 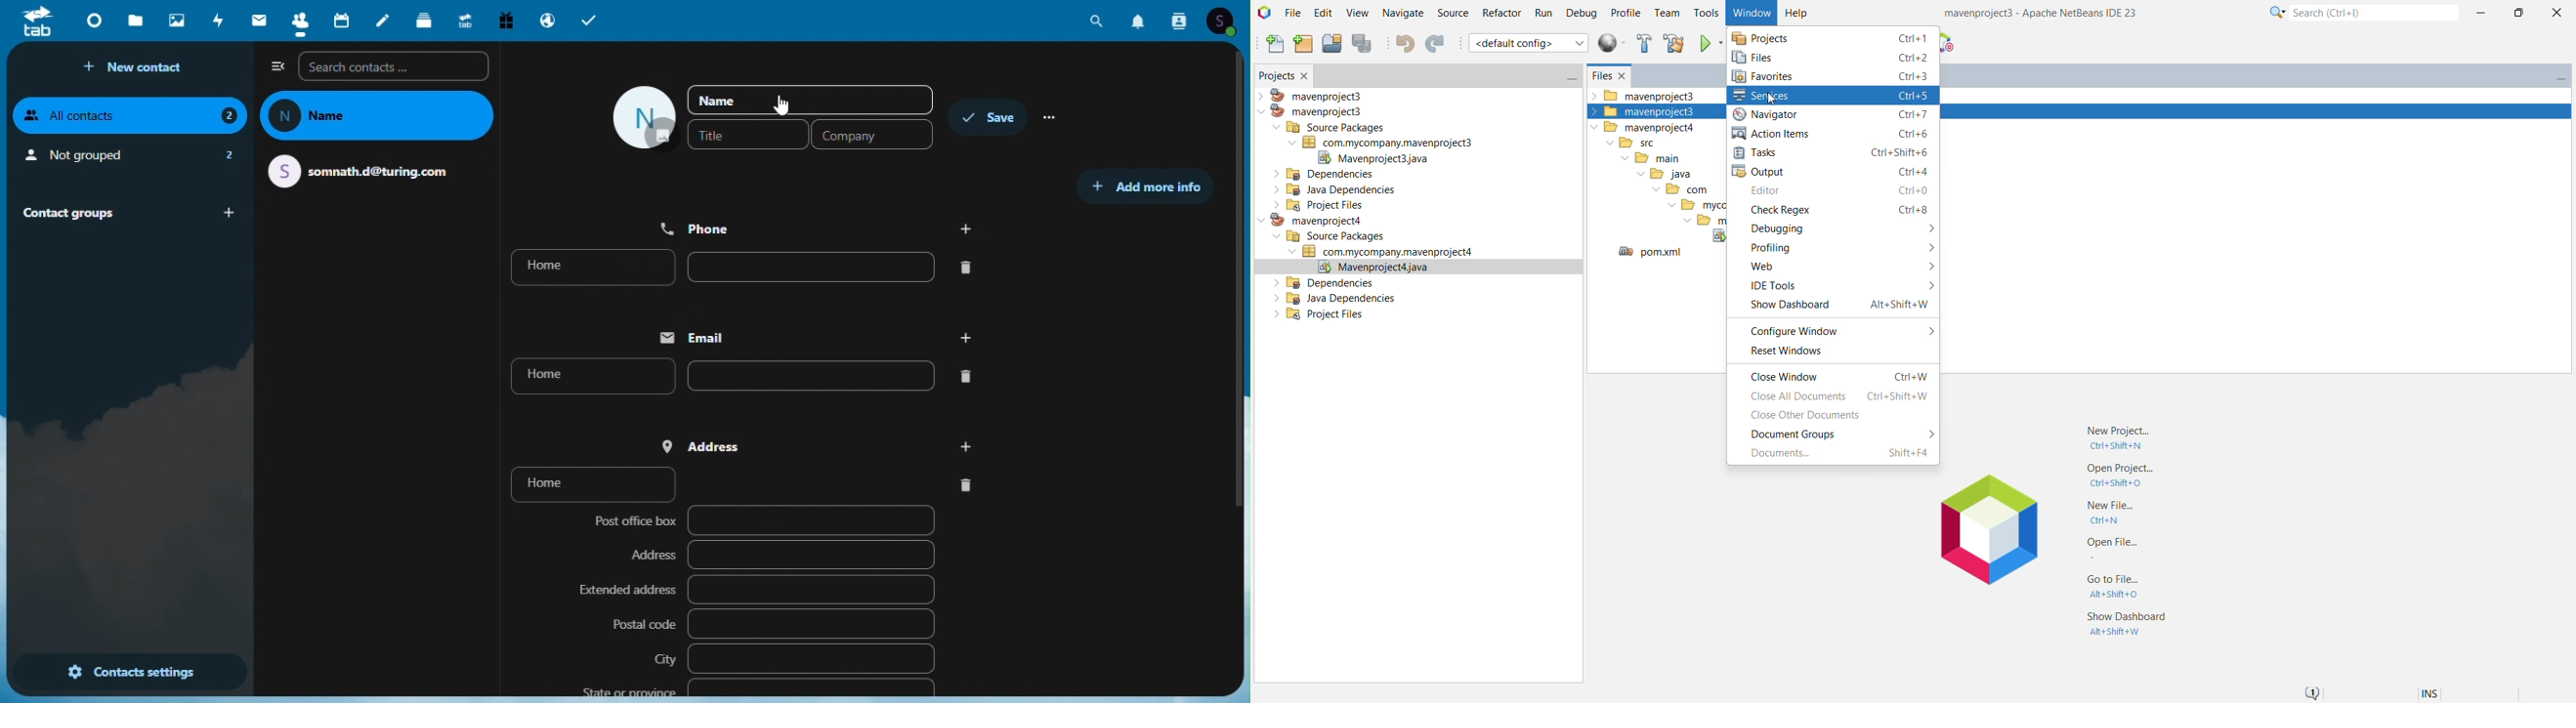 I want to click on Navigate, so click(x=1402, y=14).